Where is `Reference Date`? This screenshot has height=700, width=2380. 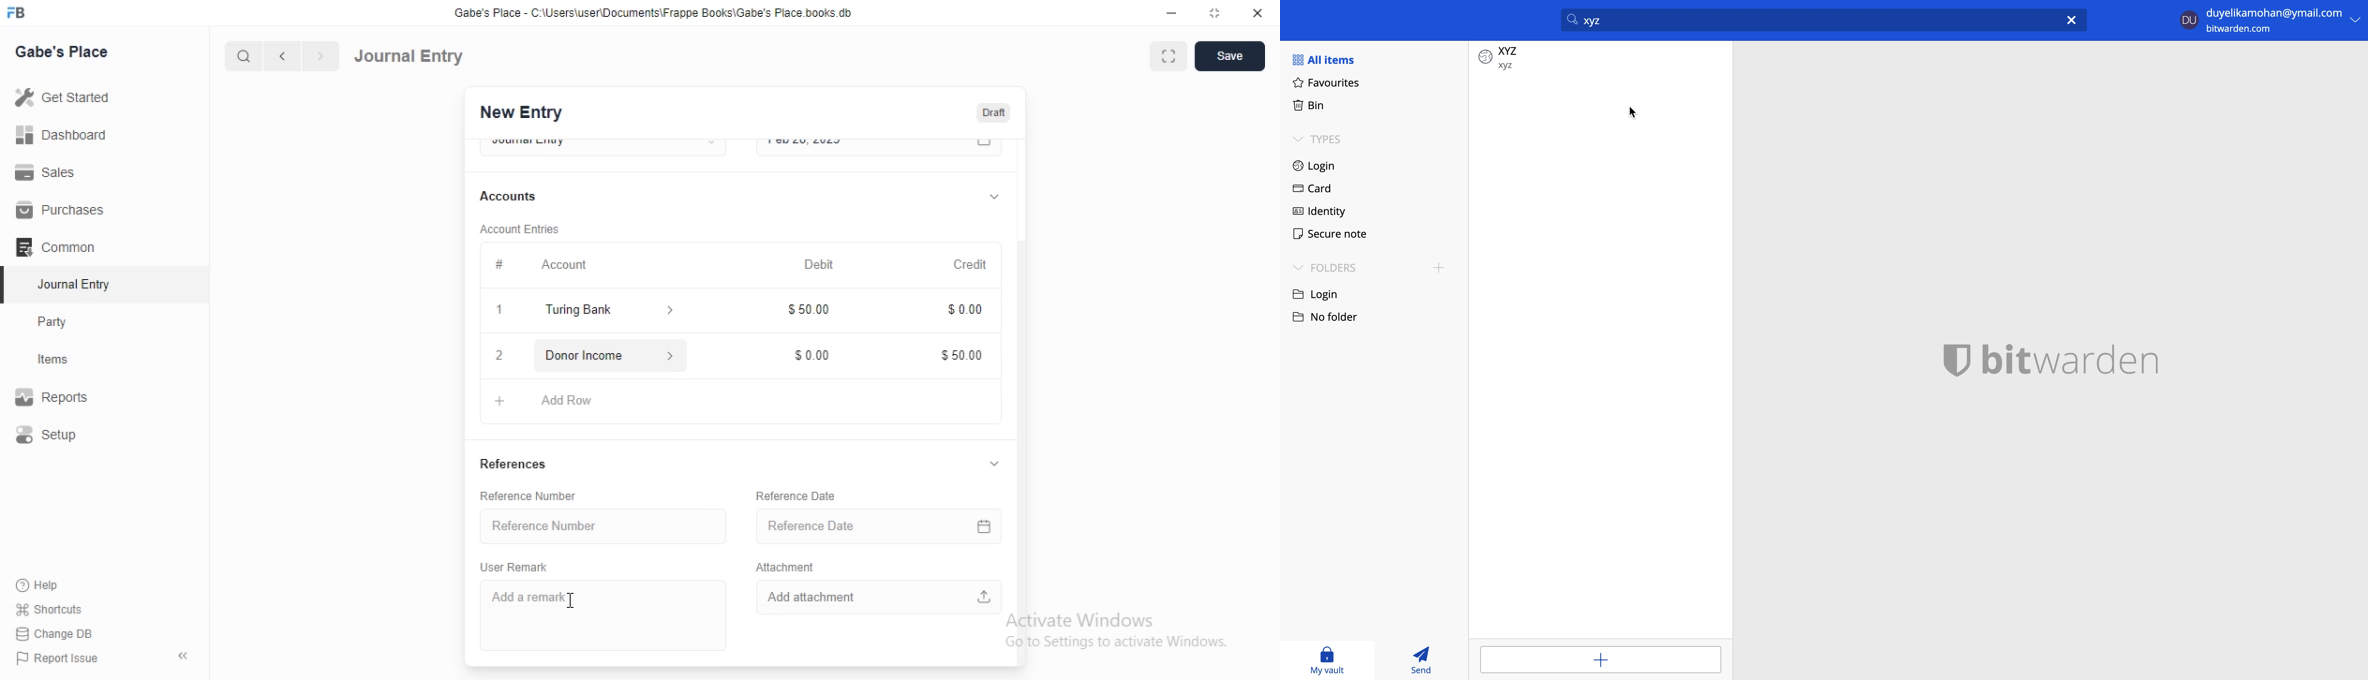
Reference Date is located at coordinates (862, 523).